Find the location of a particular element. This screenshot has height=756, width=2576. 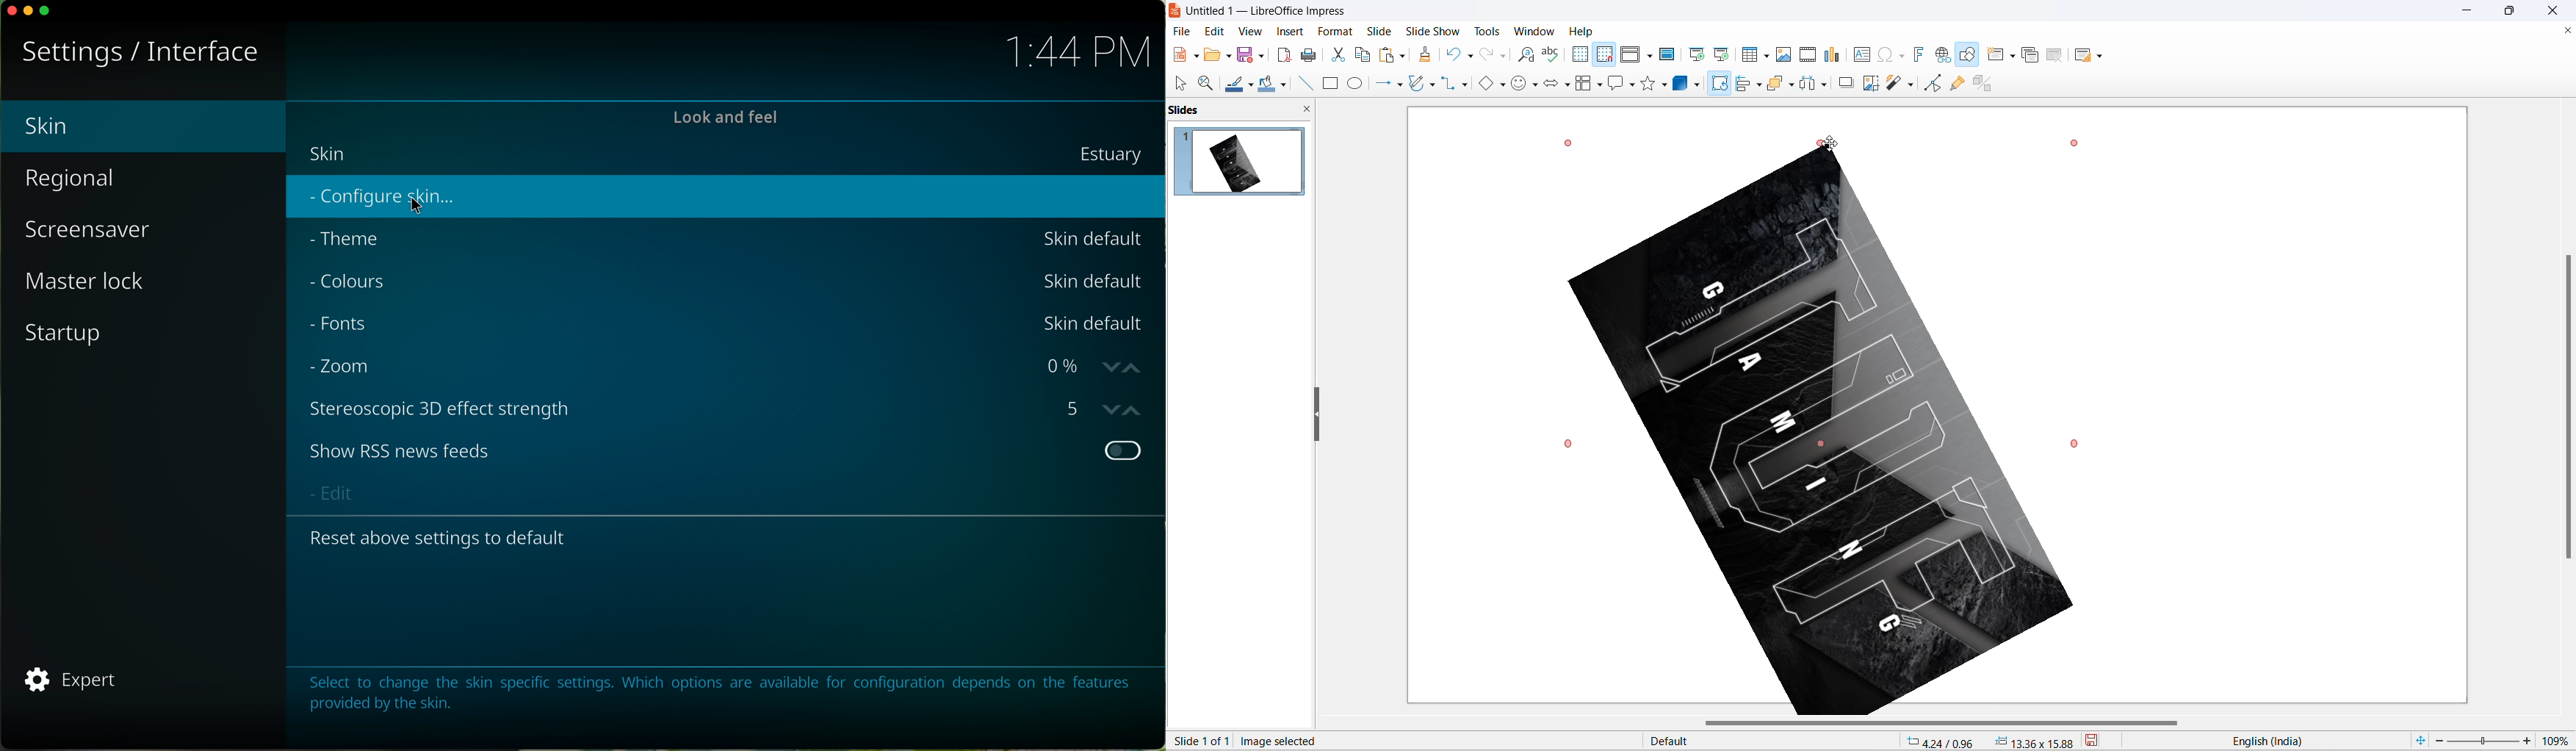

paste is located at coordinates (1388, 55).